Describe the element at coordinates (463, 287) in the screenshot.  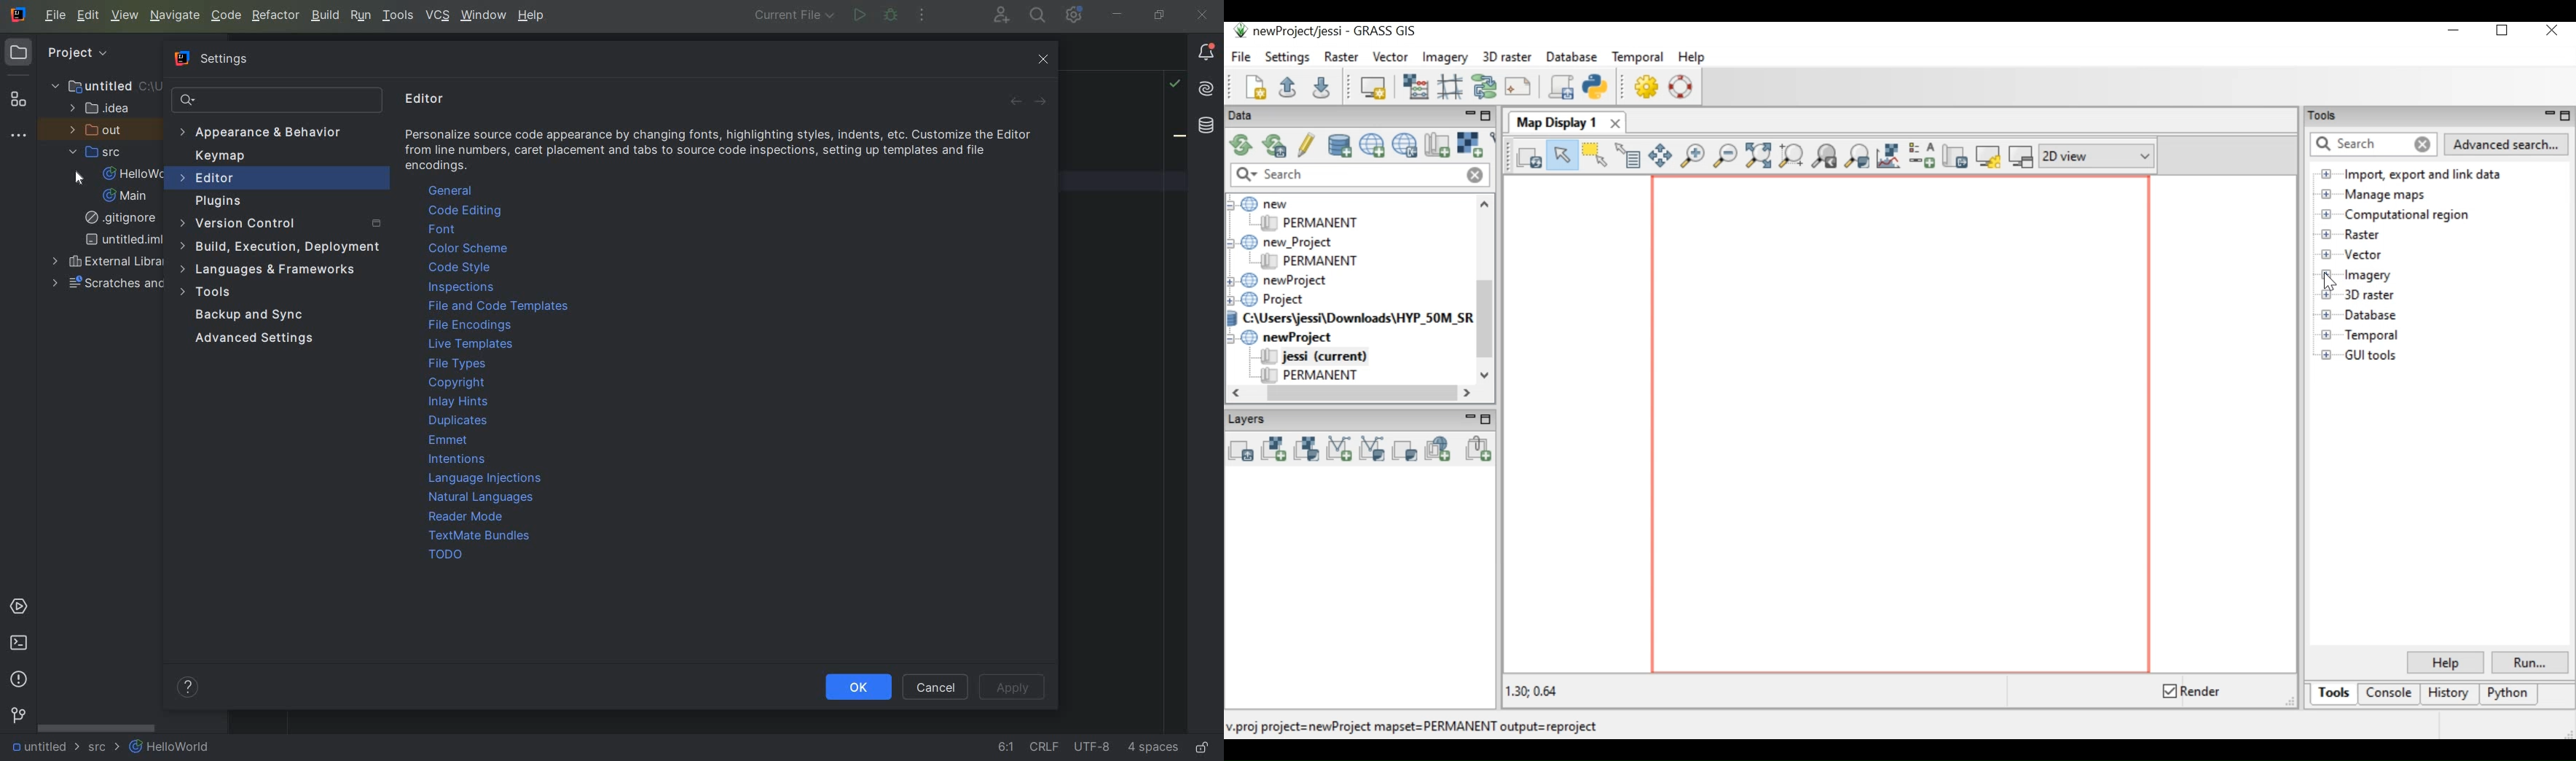
I see `inspections` at that location.